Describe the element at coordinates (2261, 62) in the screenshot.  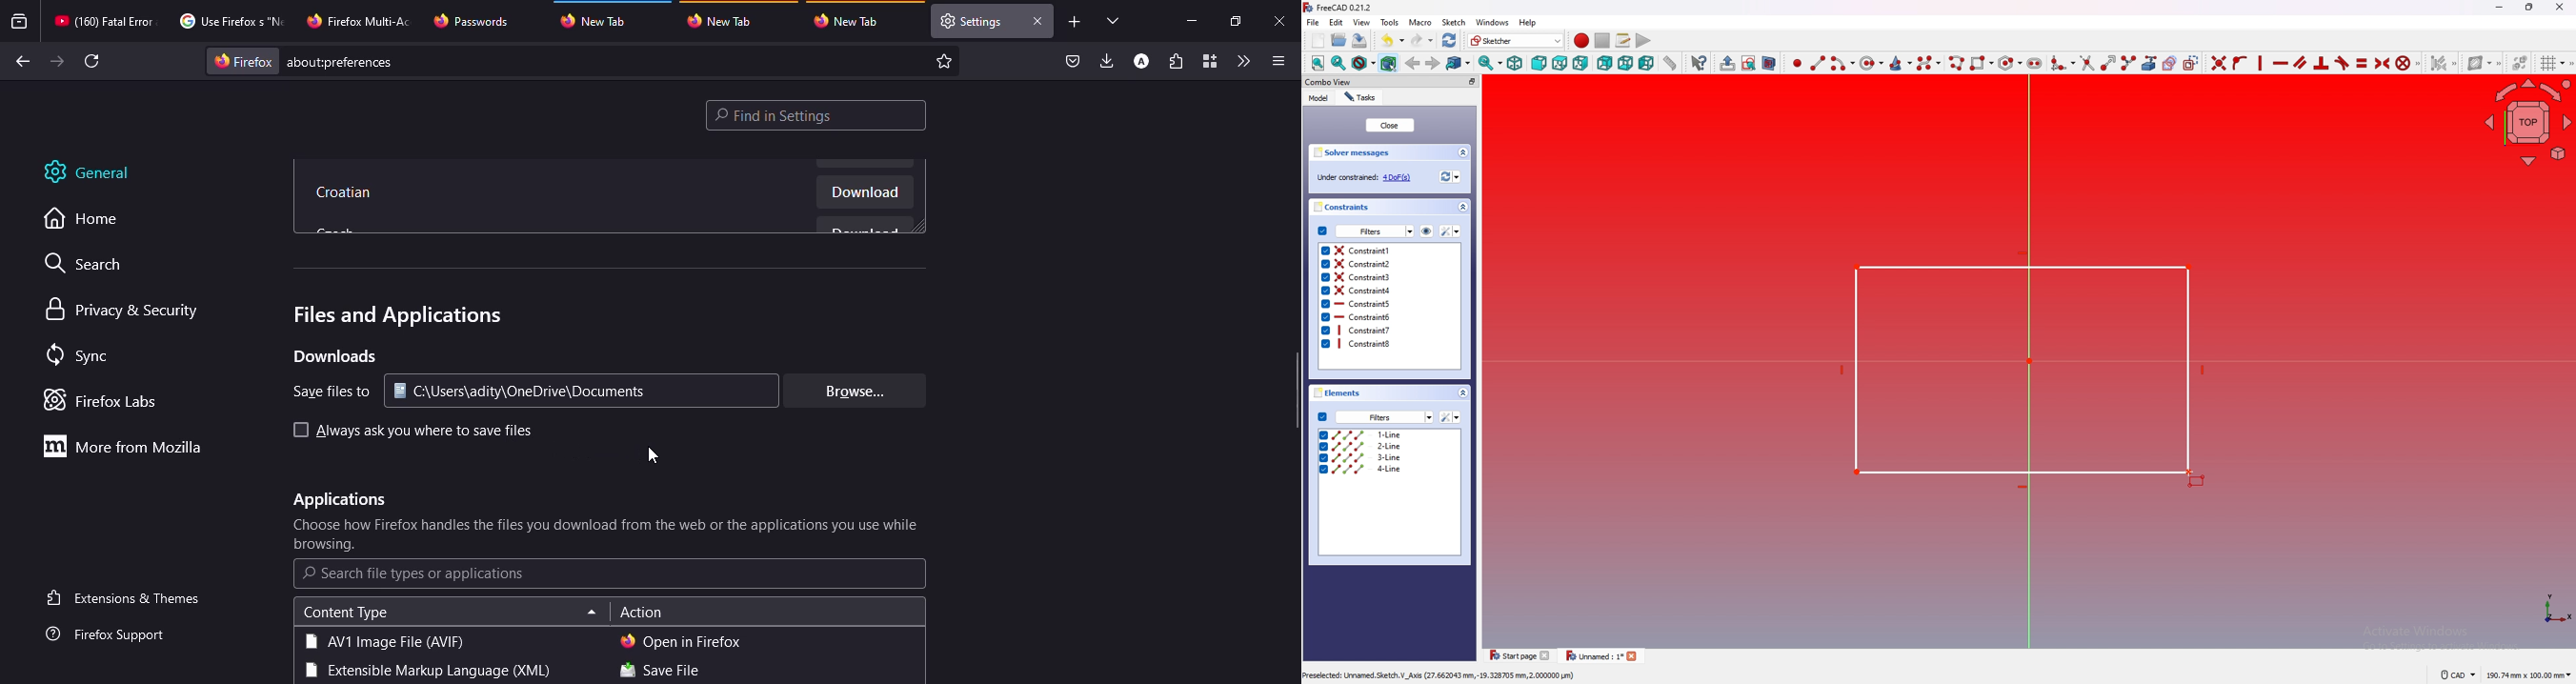
I see `constraint horizontally` at that location.